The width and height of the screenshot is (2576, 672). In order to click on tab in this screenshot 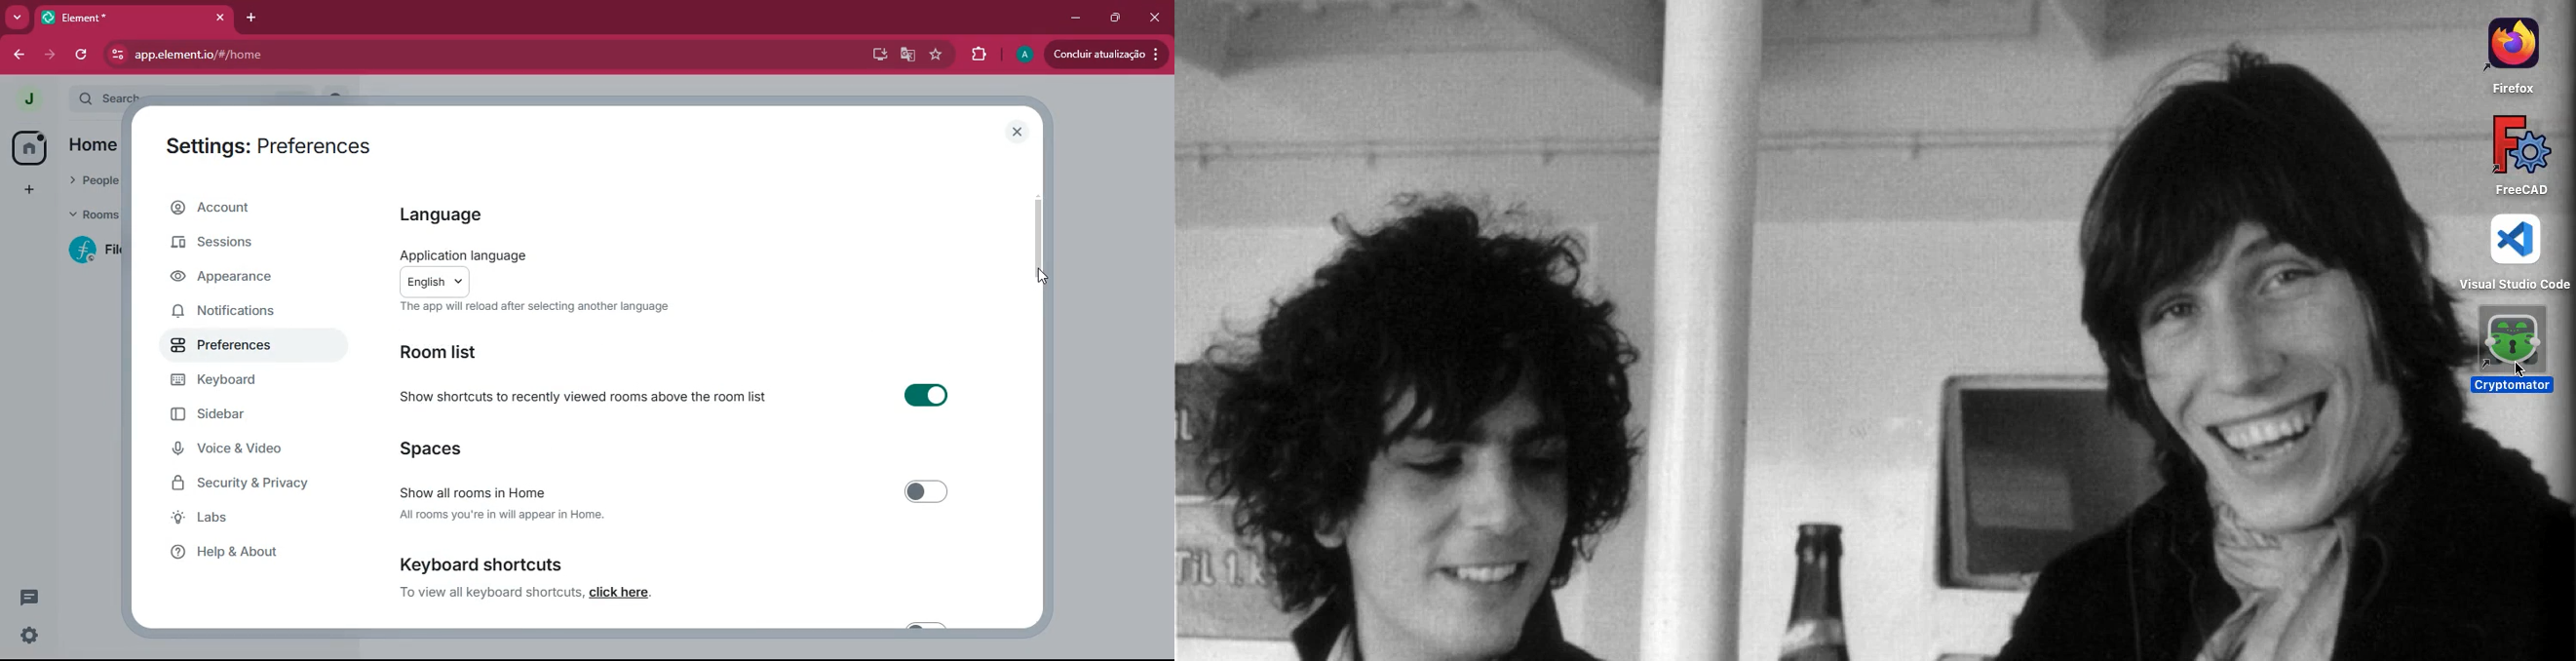, I will do `click(132, 17)`.